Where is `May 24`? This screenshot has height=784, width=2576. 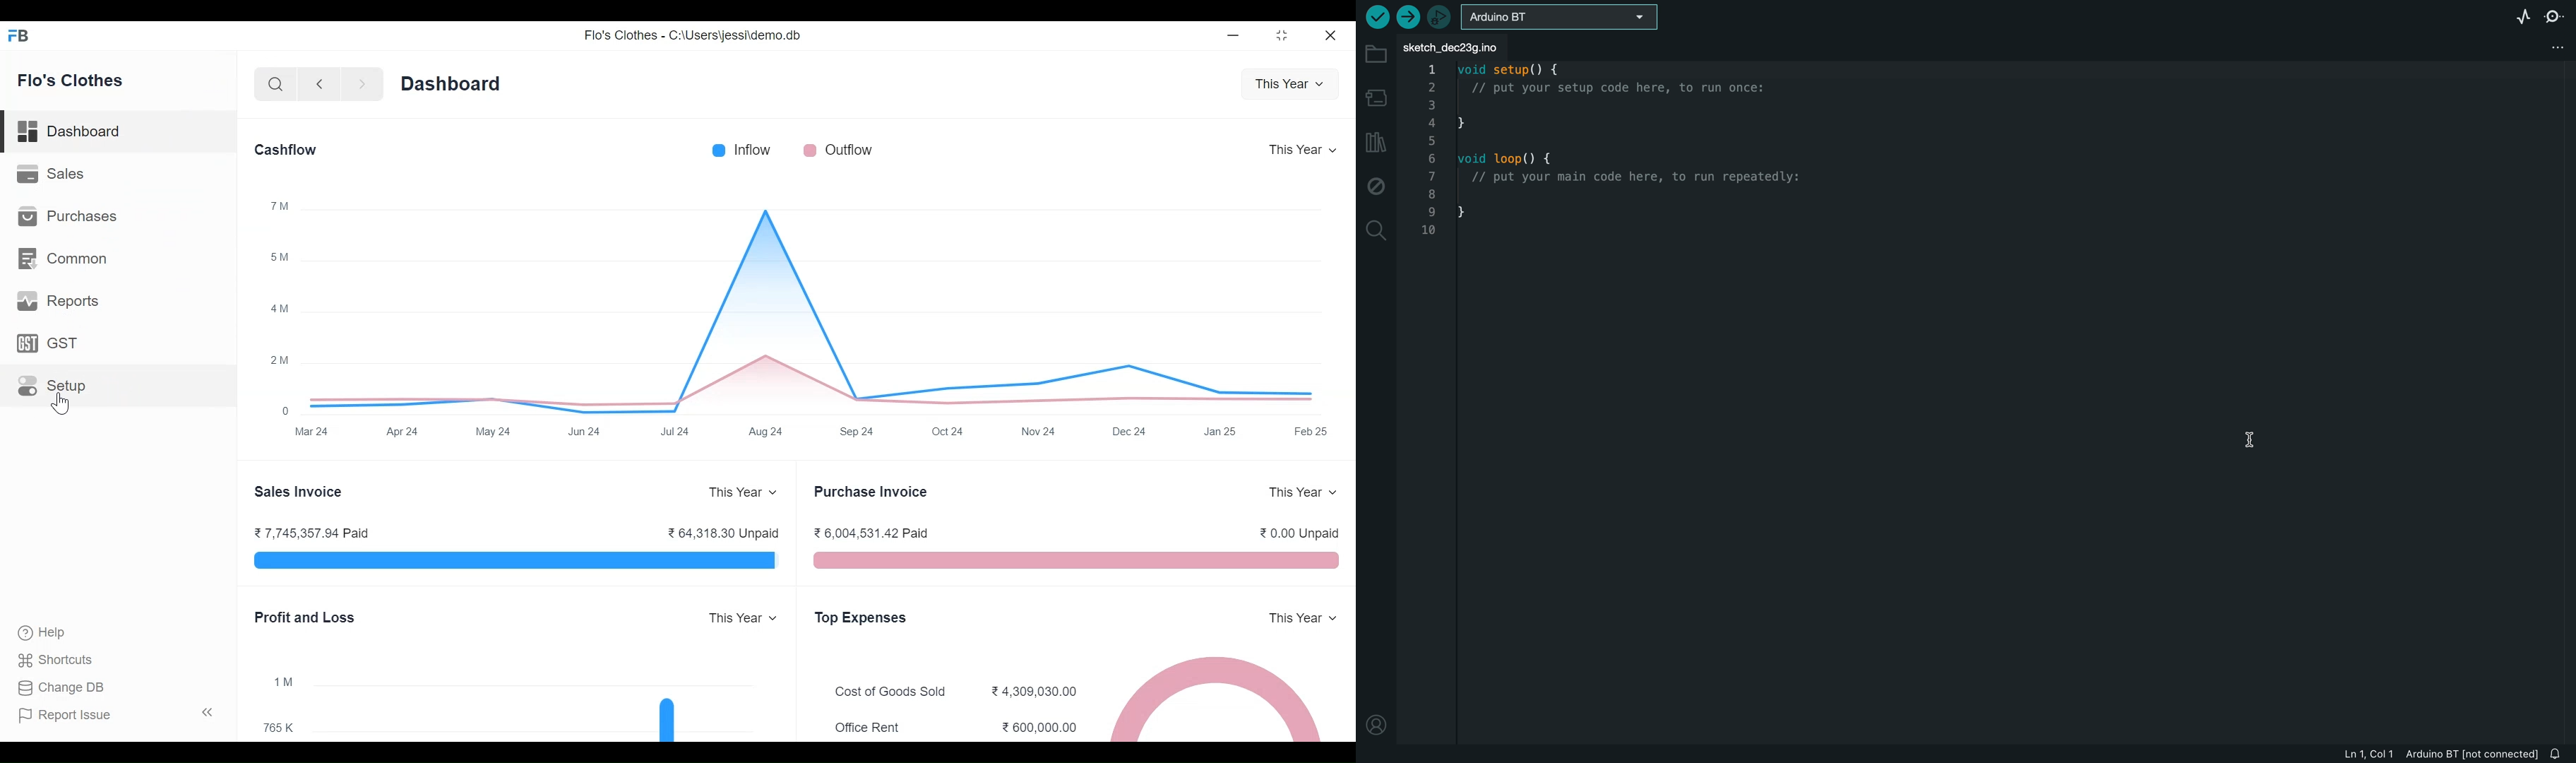
May 24 is located at coordinates (496, 430).